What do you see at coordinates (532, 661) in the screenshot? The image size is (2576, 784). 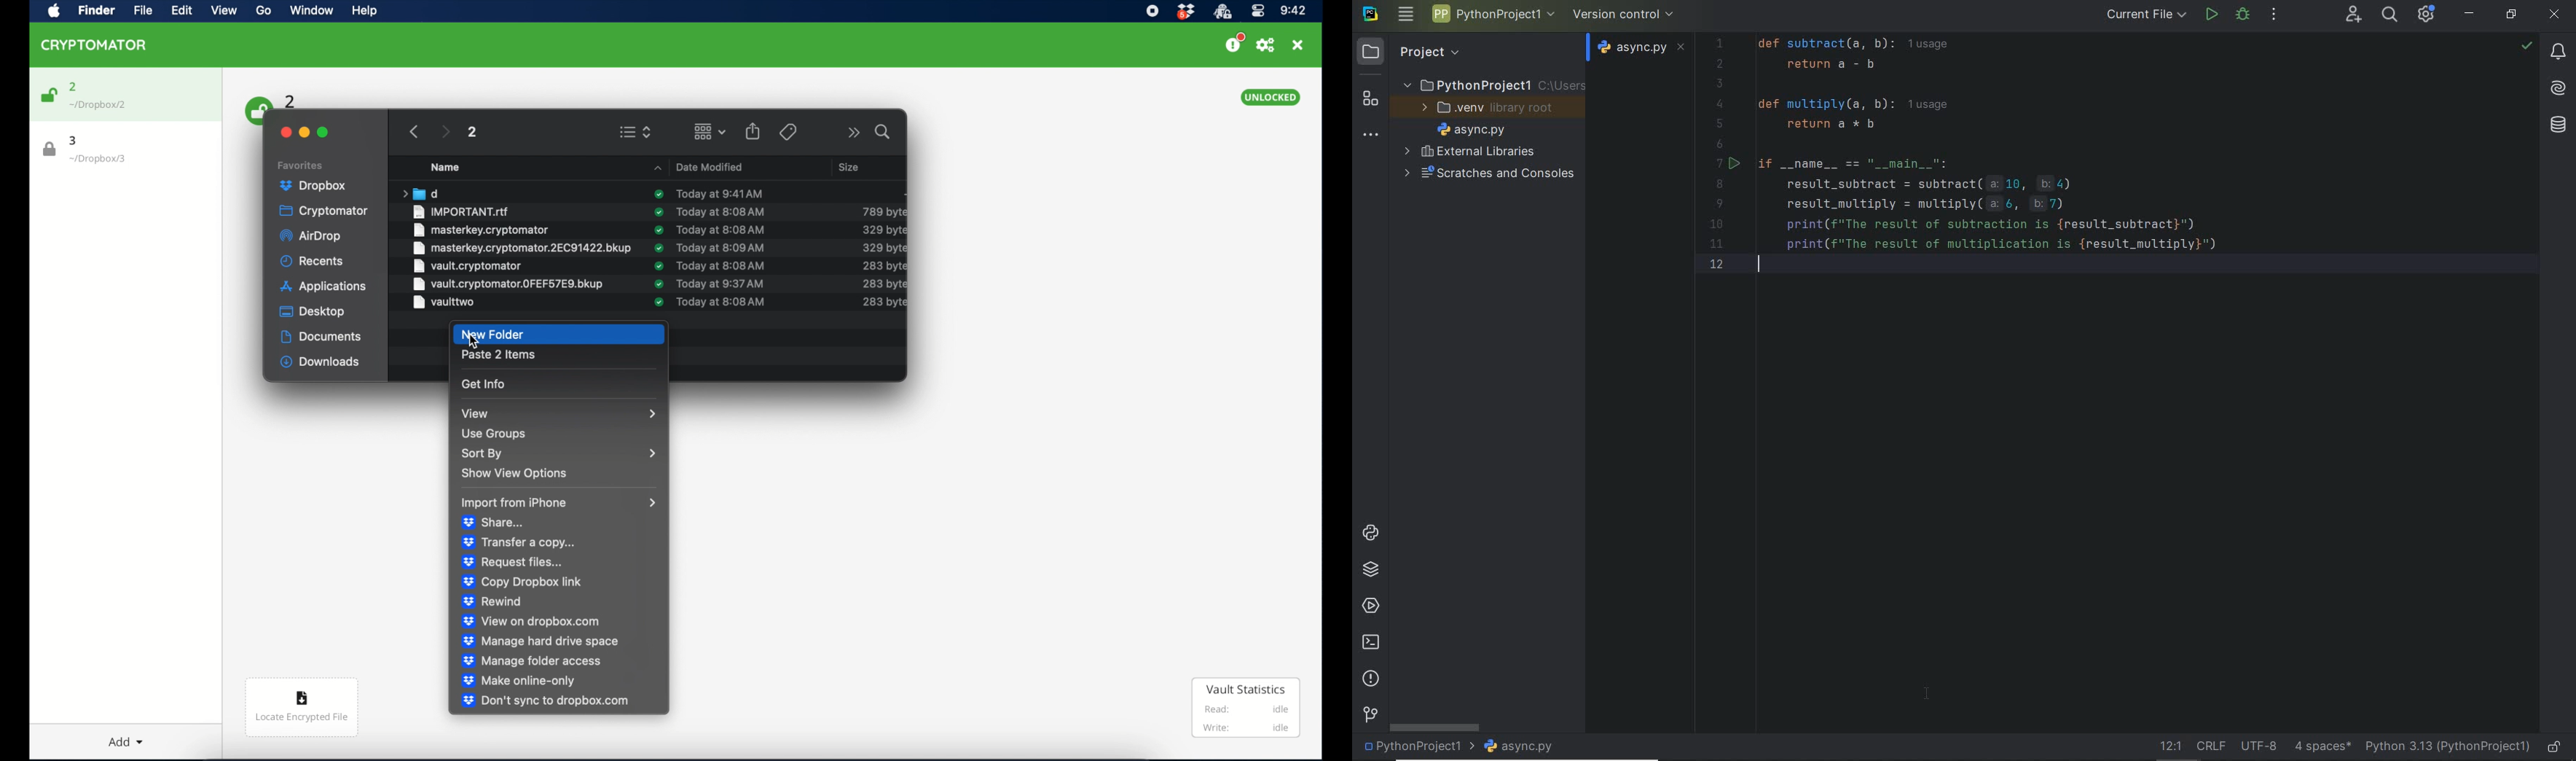 I see `manage folder access` at bounding box center [532, 661].